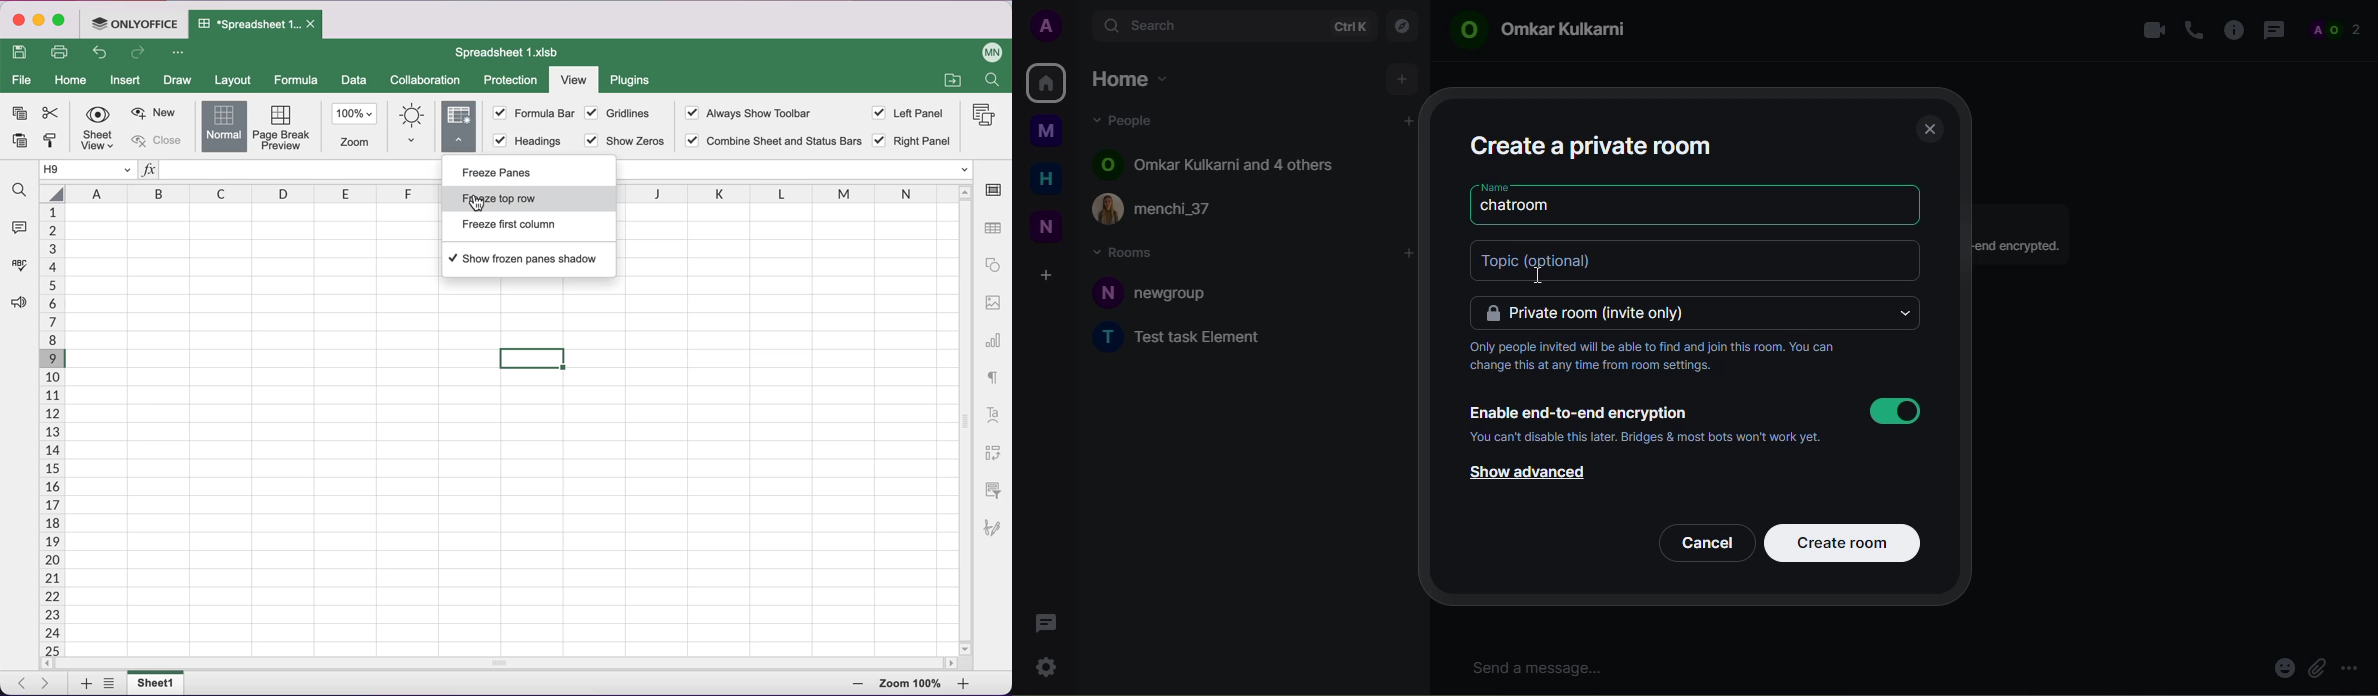  I want to click on home, so click(1046, 81).